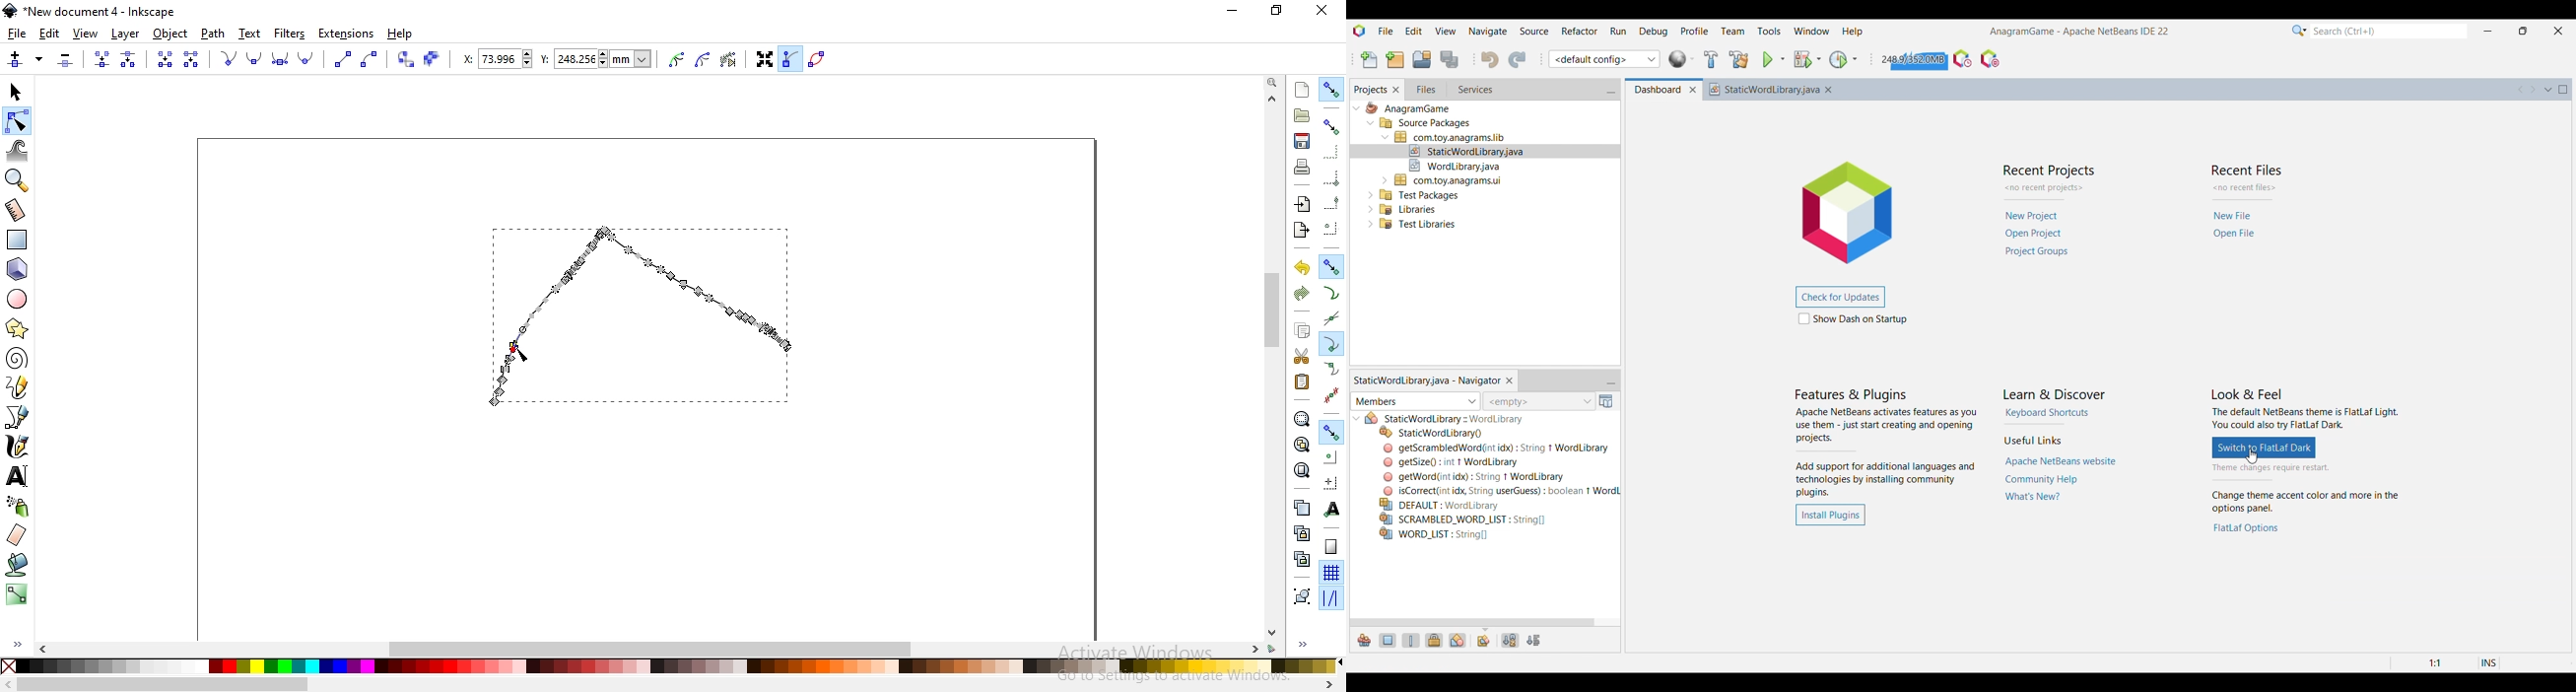 The height and width of the screenshot is (700, 2576). I want to click on zoom to fit selection, so click(1300, 418).